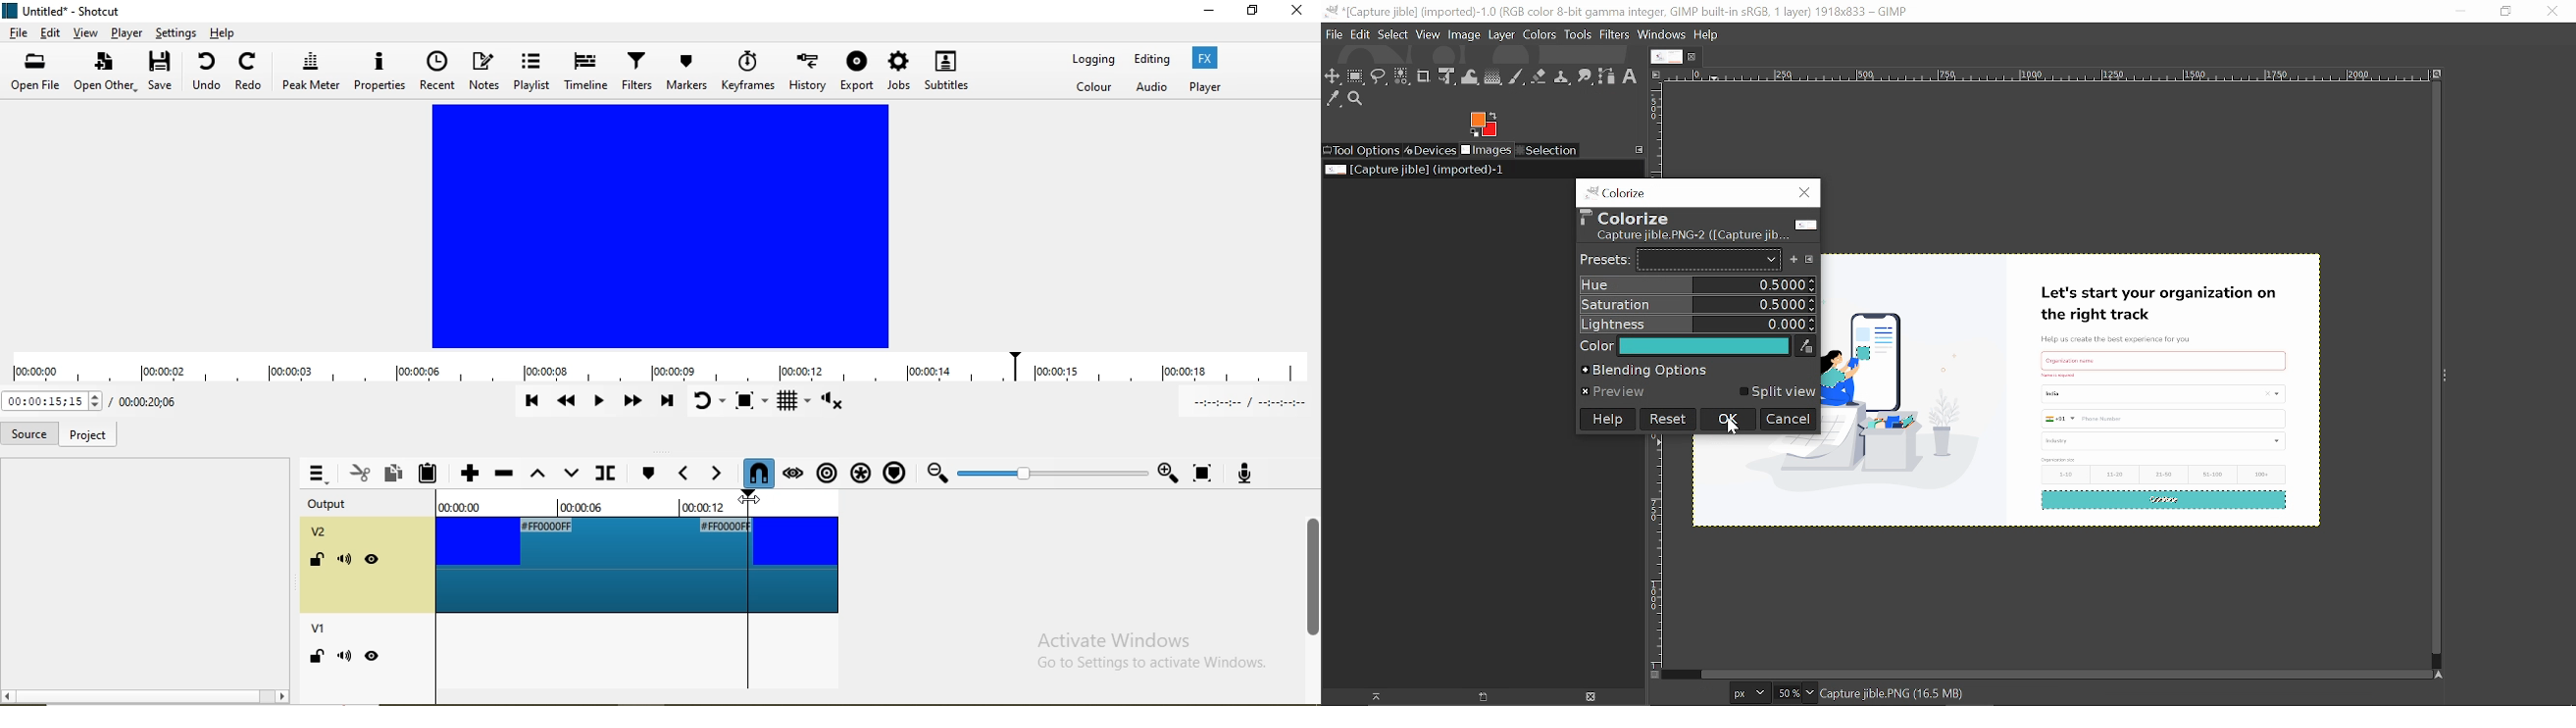  I want to click on timeline, so click(661, 369).